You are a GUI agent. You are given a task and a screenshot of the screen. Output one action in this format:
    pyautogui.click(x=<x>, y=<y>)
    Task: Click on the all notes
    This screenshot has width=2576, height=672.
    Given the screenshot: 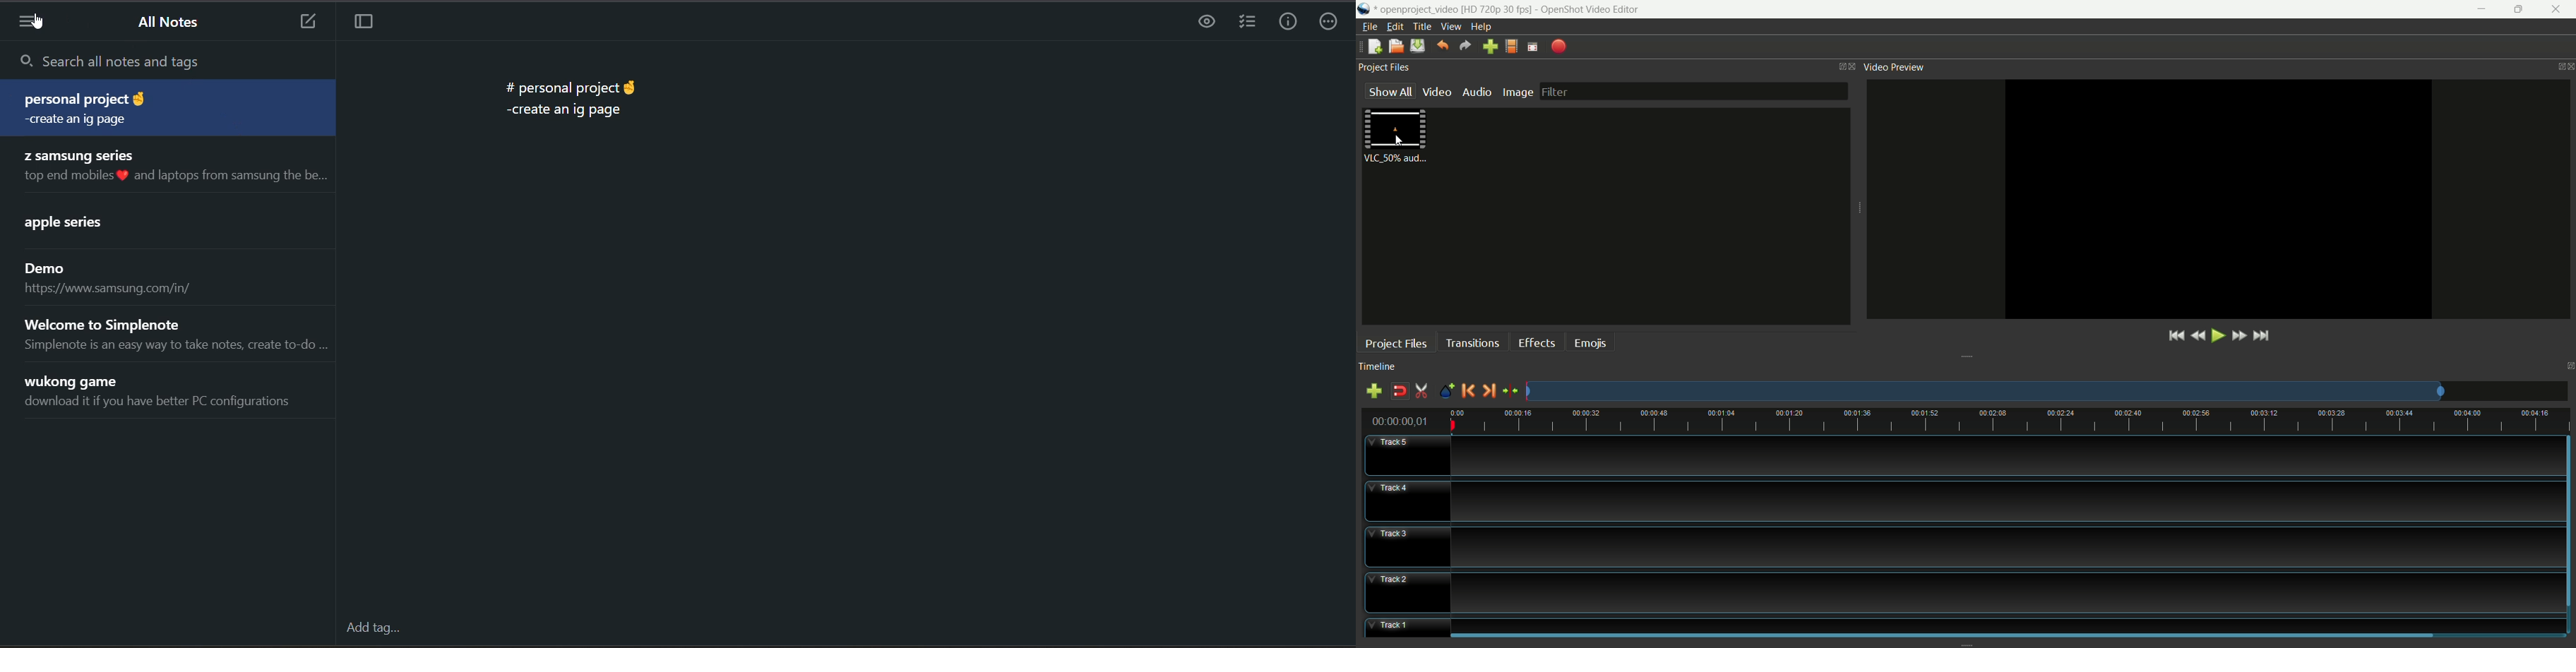 What is the action you would take?
    pyautogui.click(x=165, y=23)
    